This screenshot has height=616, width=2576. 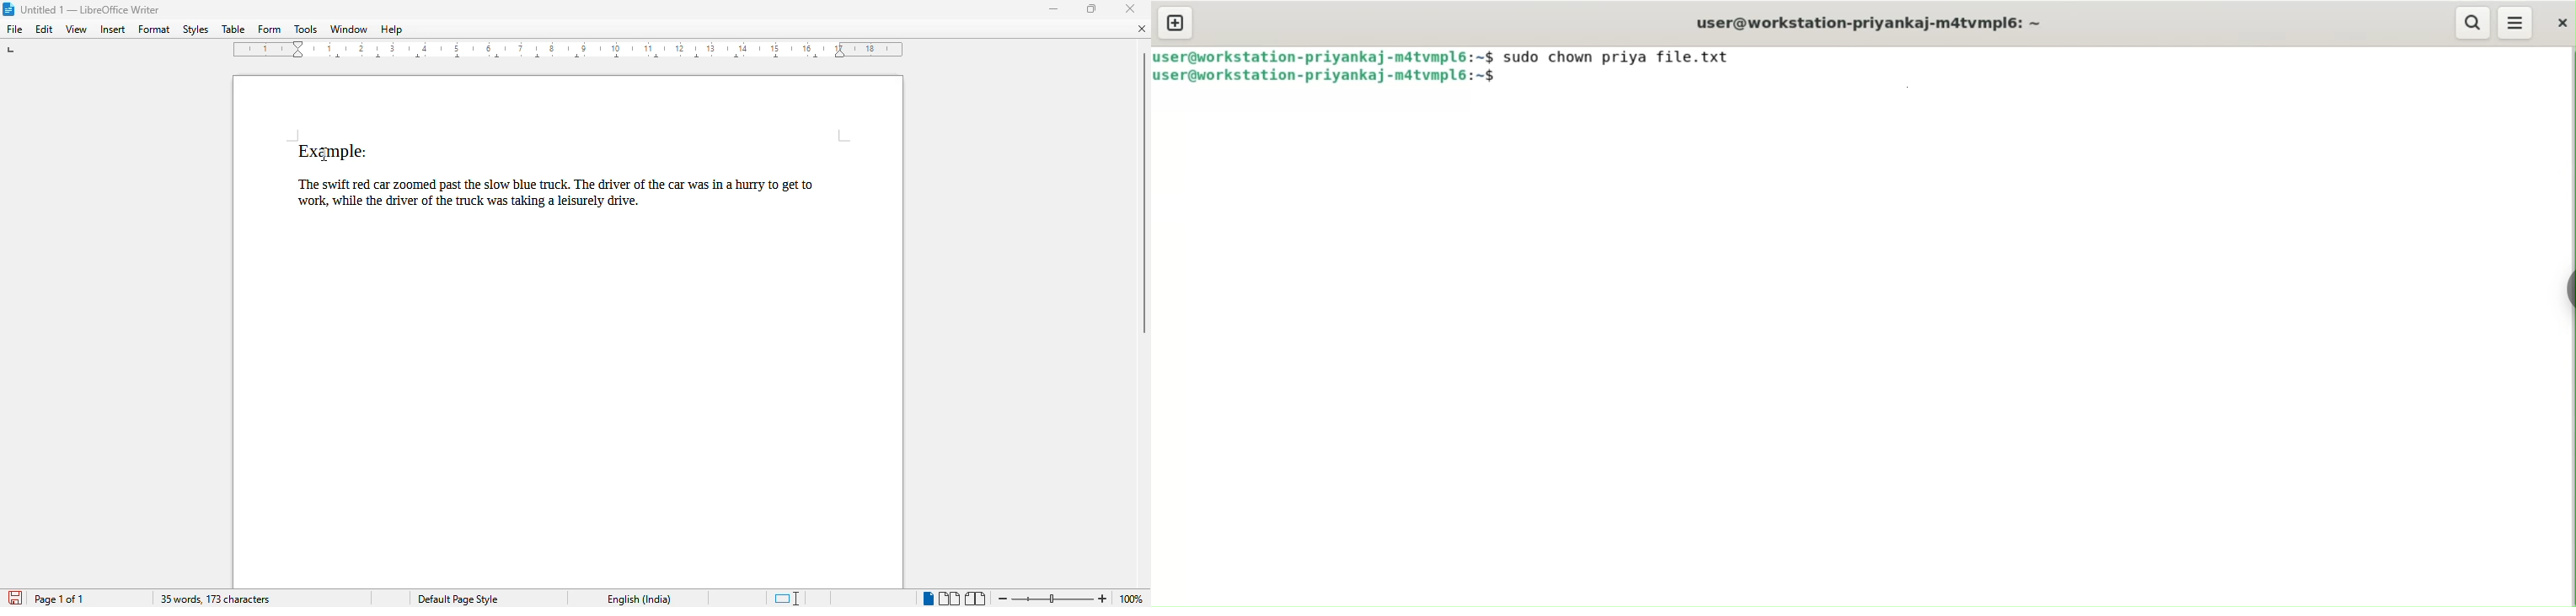 I want to click on zoom out, so click(x=1003, y=599).